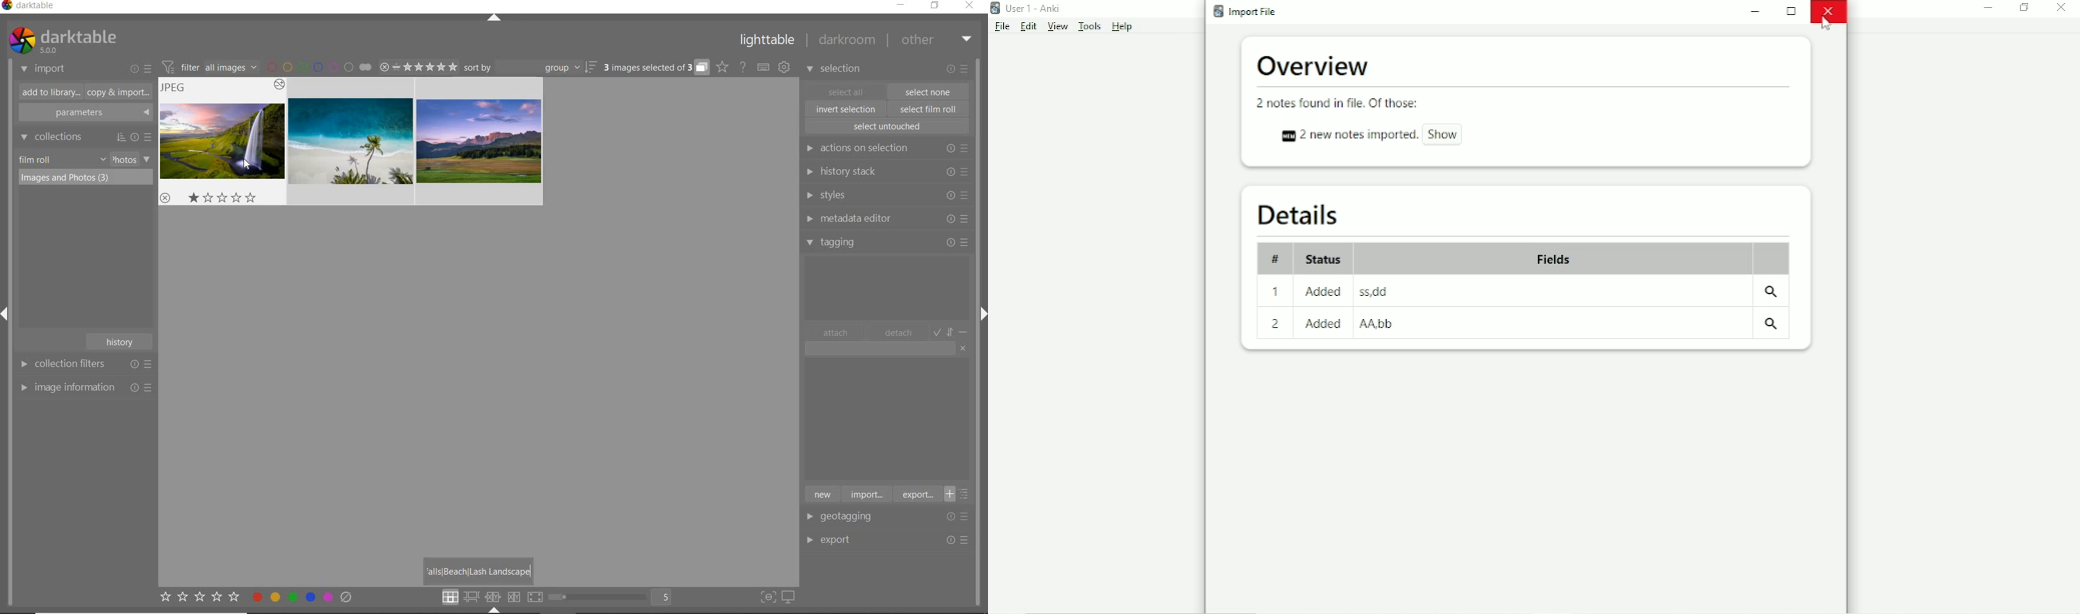 The height and width of the screenshot is (616, 2100). What do you see at coordinates (480, 569) in the screenshot?
I see `alls/beach/lash landscape/` at bounding box center [480, 569].